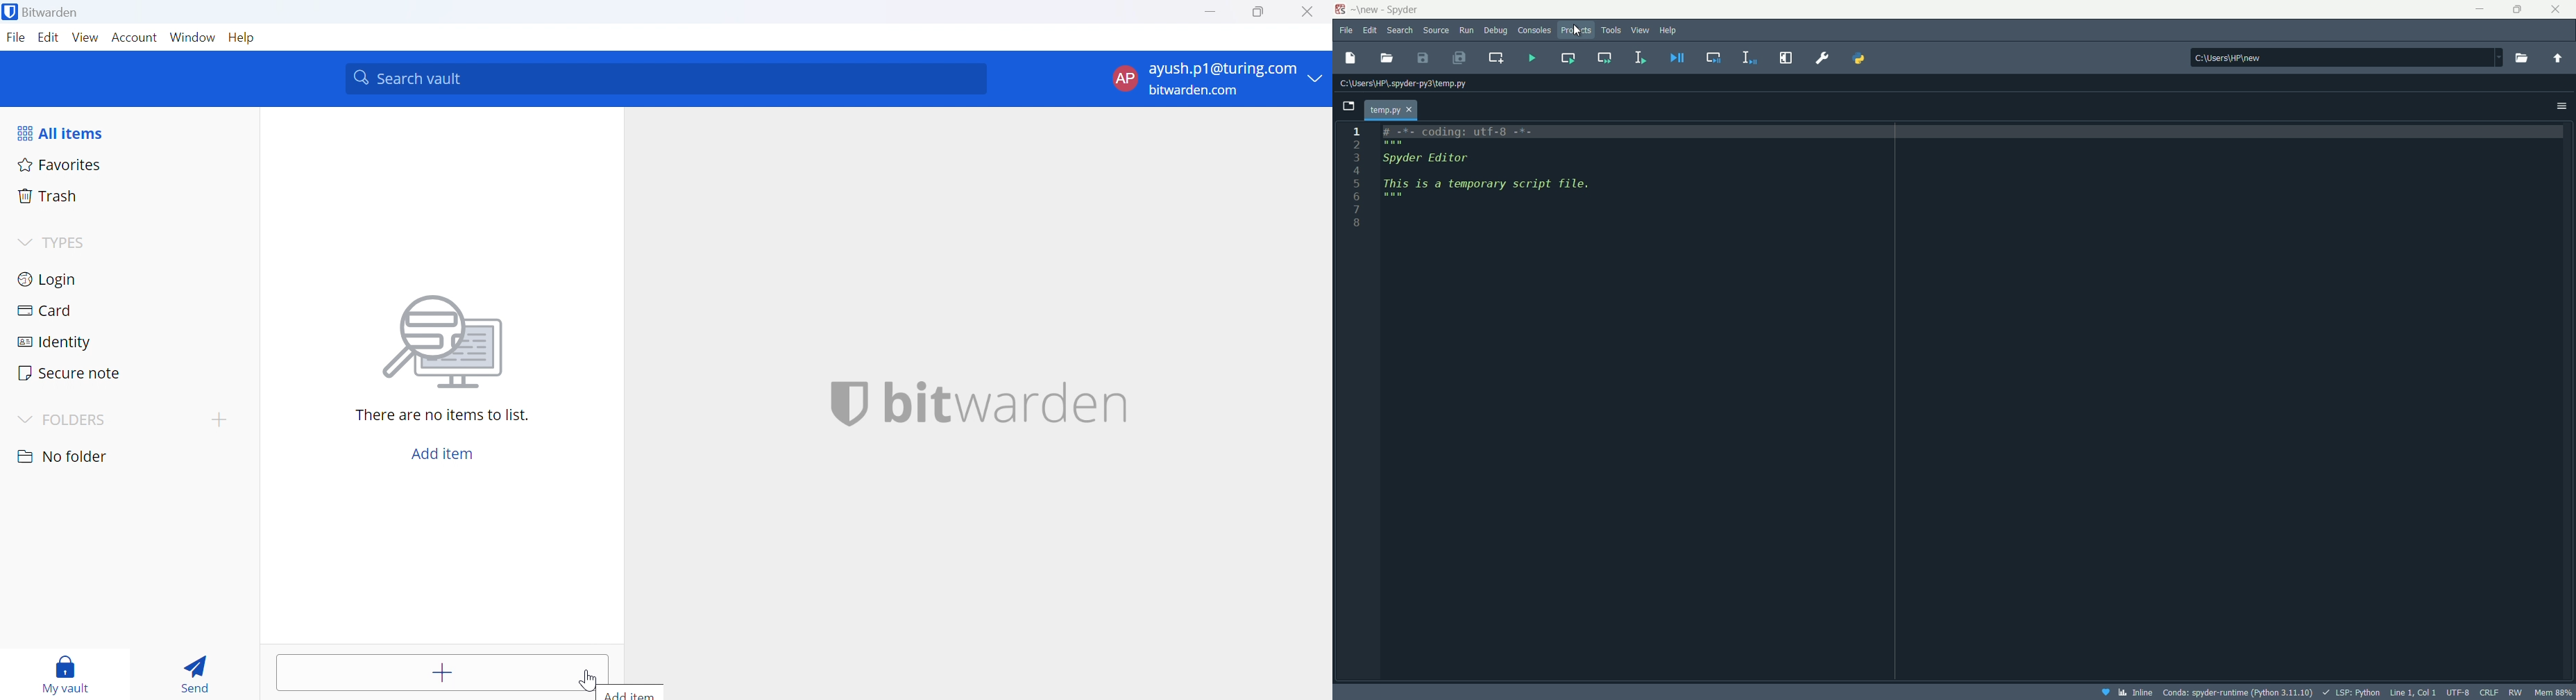 Image resolution: width=2576 pixels, height=700 pixels. Describe the element at coordinates (2557, 11) in the screenshot. I see `Close` at that location.